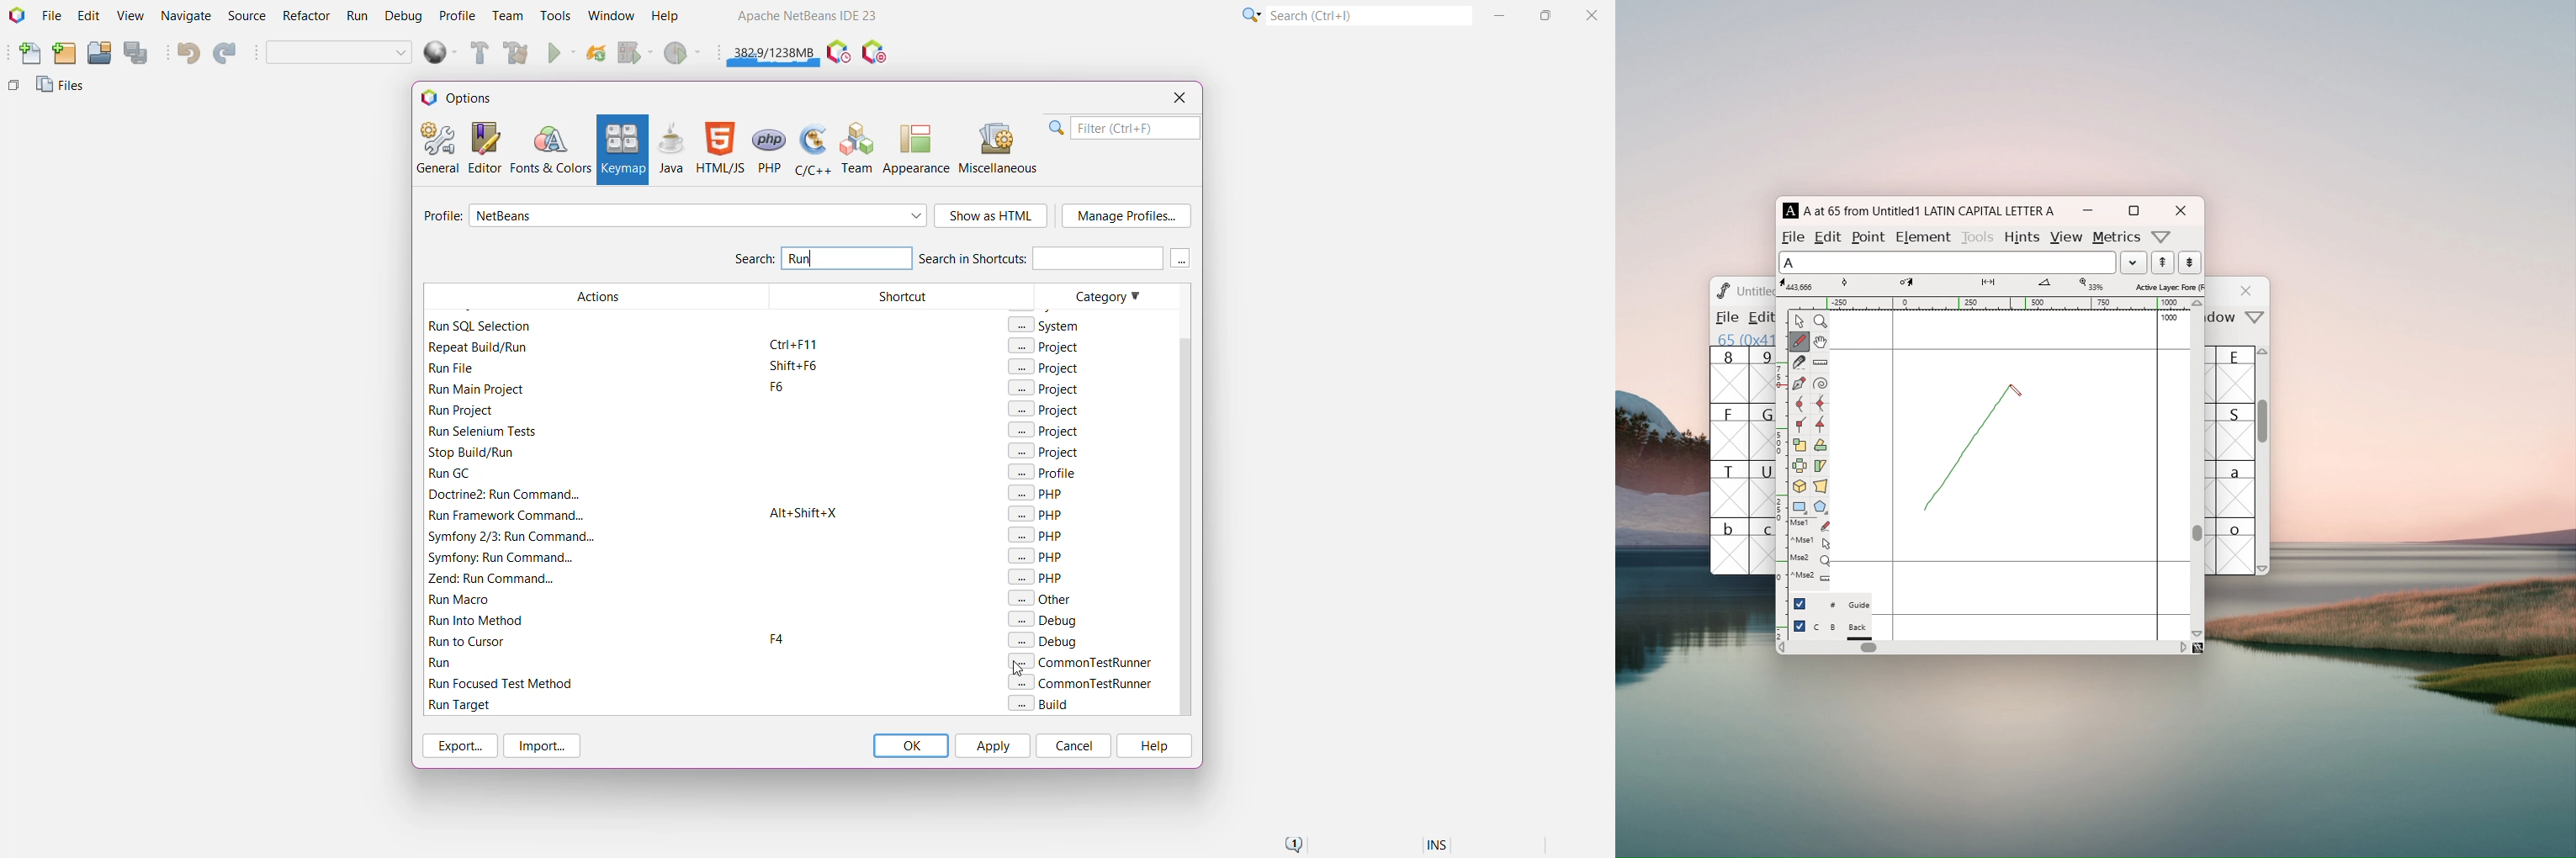  I want to click on view, so click(2066, 238).